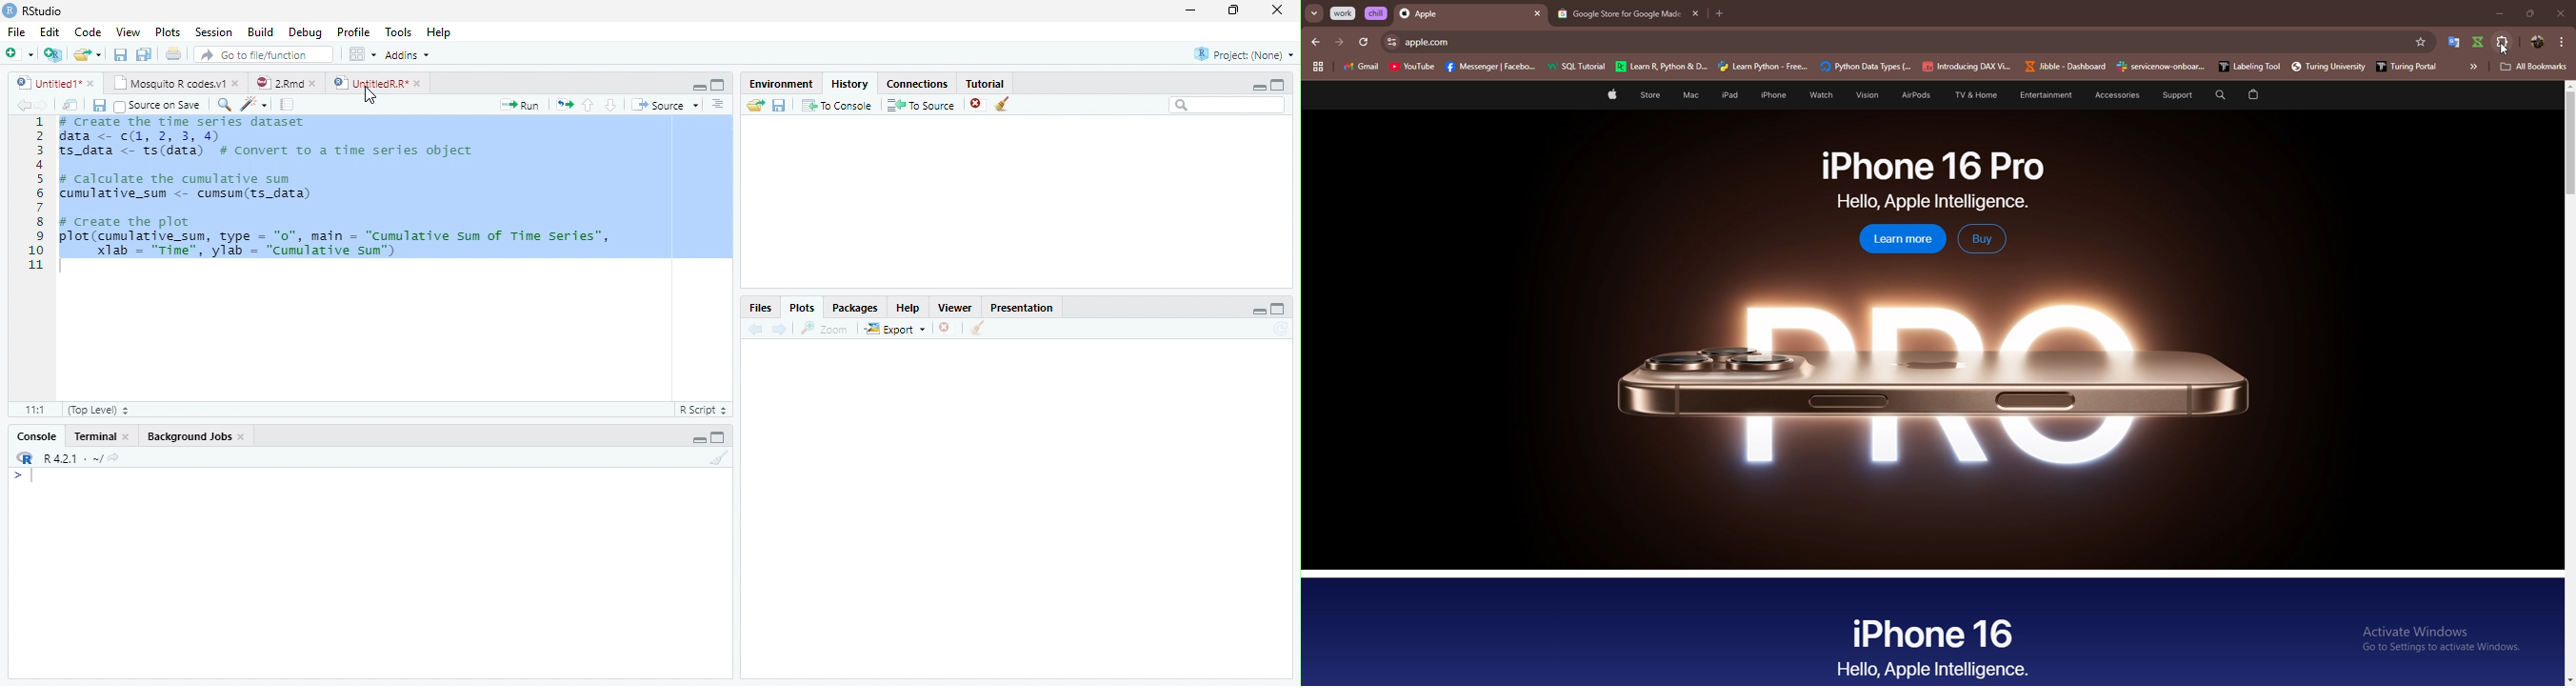  Describe the element at coordinates (1764, 66) in the screenshot. I see `Learn  Python- Free` at that location.